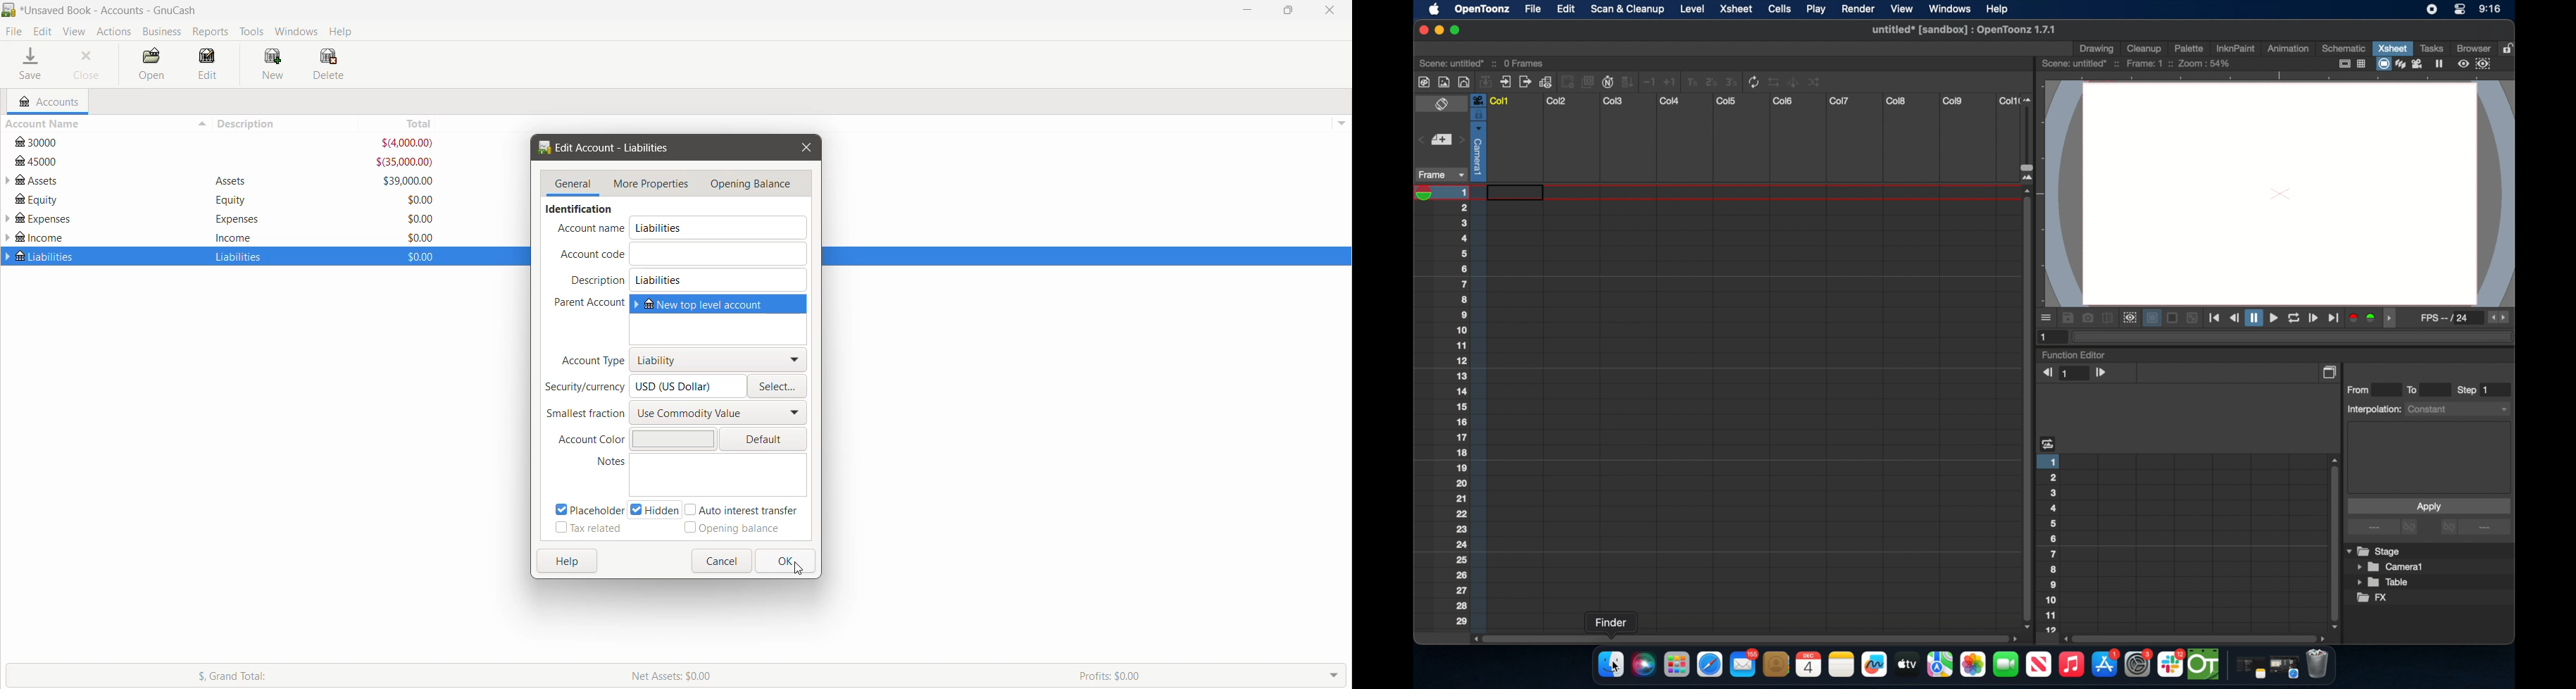 The height and width of the screenshot is (700, 2576). I want to click on toggle x sheet, so click(1443, 105).